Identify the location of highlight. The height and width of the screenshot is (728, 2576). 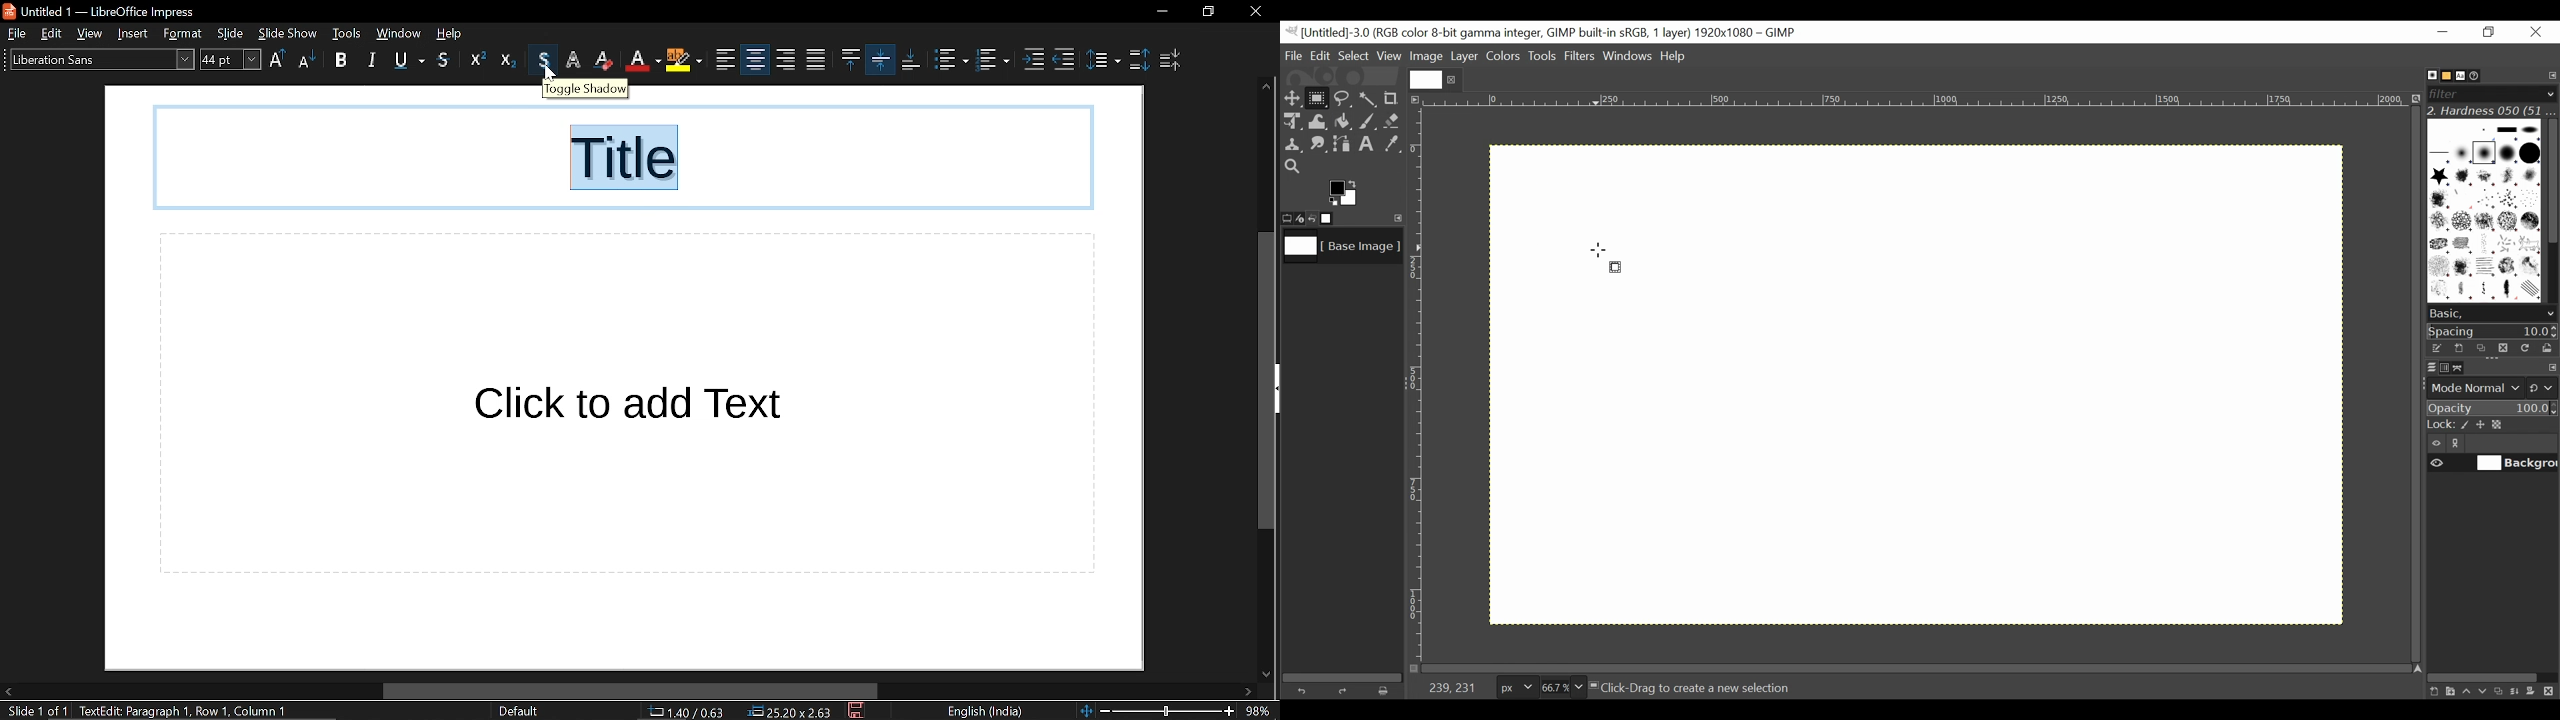
(644, 60).